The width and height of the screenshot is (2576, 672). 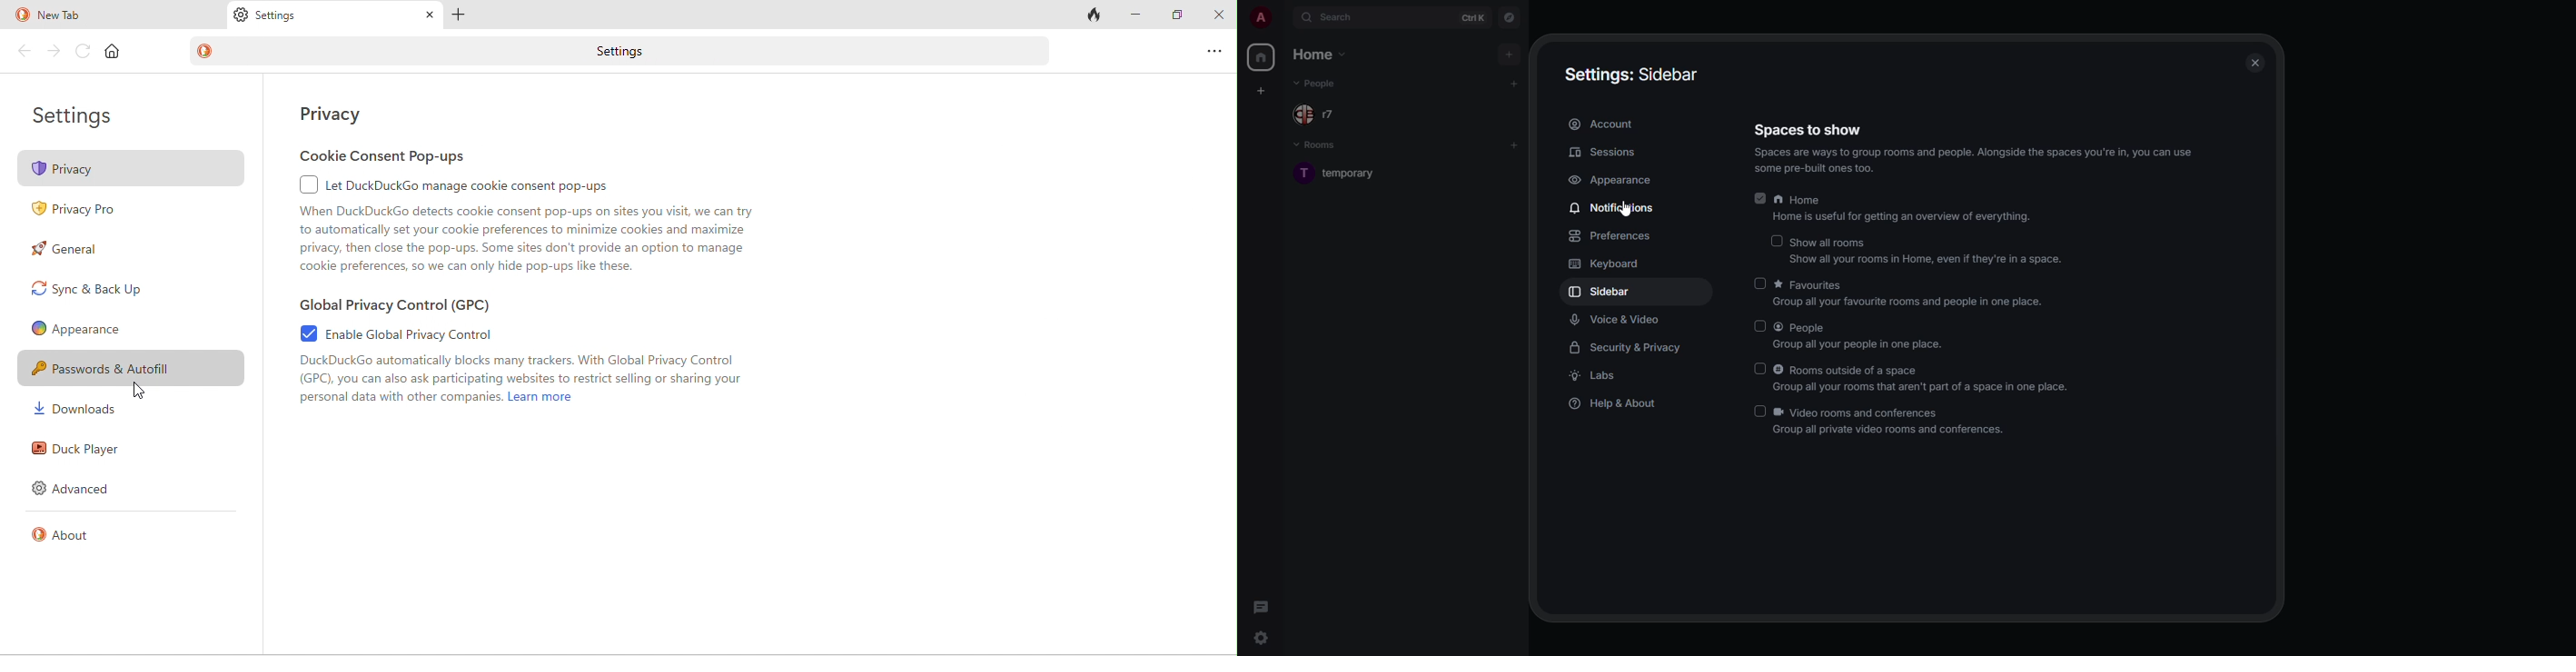 What do you see at coordinates (1909, 295) in the screenshot?
I see `favorites` at bounding box center [1909, 295].